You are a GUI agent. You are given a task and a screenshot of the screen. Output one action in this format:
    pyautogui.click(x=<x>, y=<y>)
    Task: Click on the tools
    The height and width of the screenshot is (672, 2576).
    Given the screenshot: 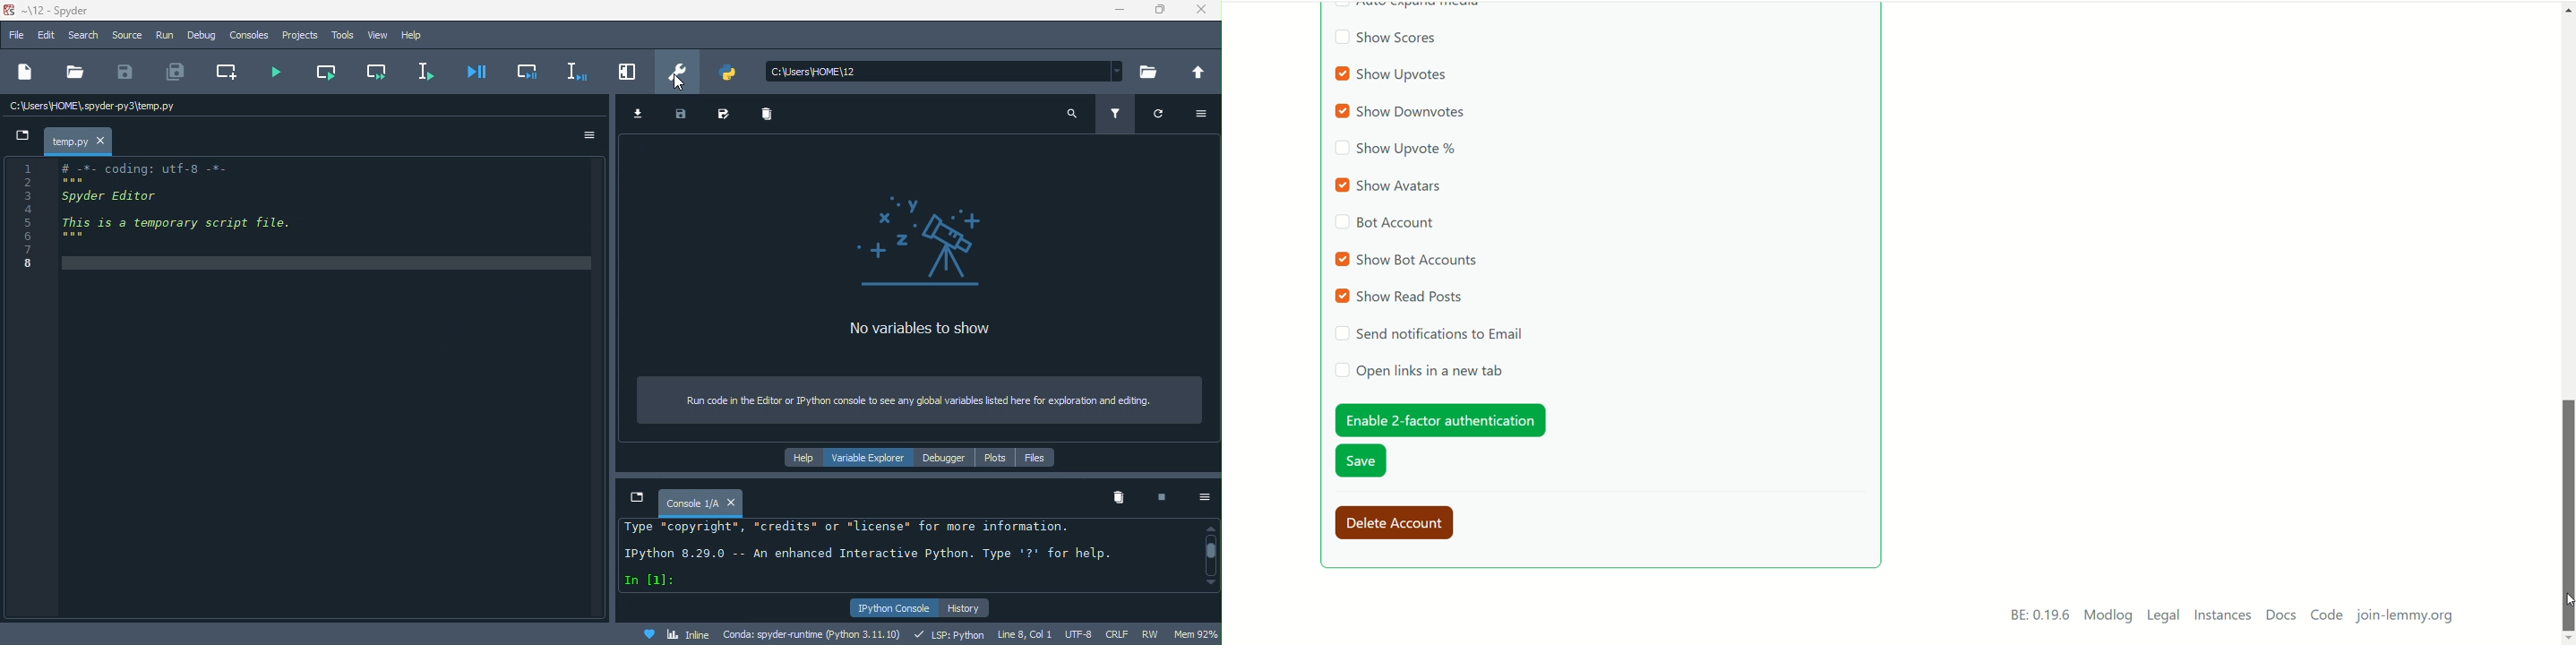 What is the action you would take?
    pyautogui.click(x=339, y=35)
    